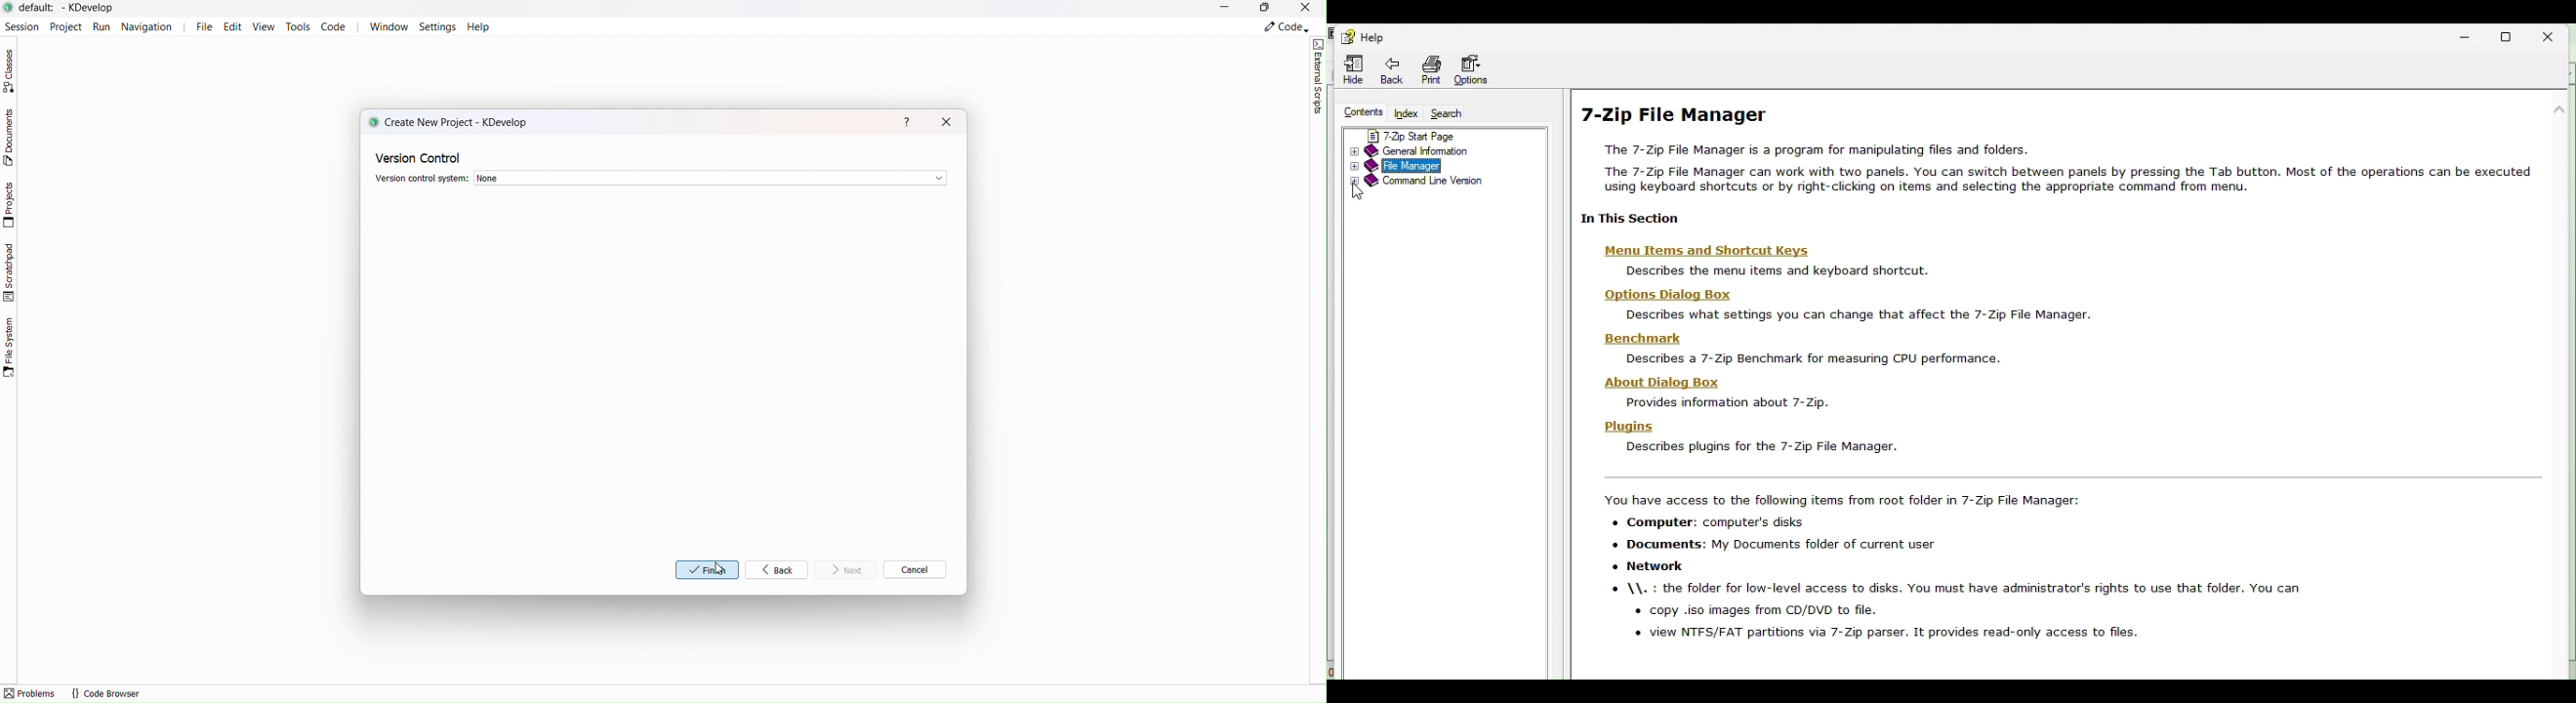 Image resolution: width=2576 pixels, height=728 pixels. Describe the element at coordinates (1433, 136) in the screenshot. I see `7 zip start page` at that location.